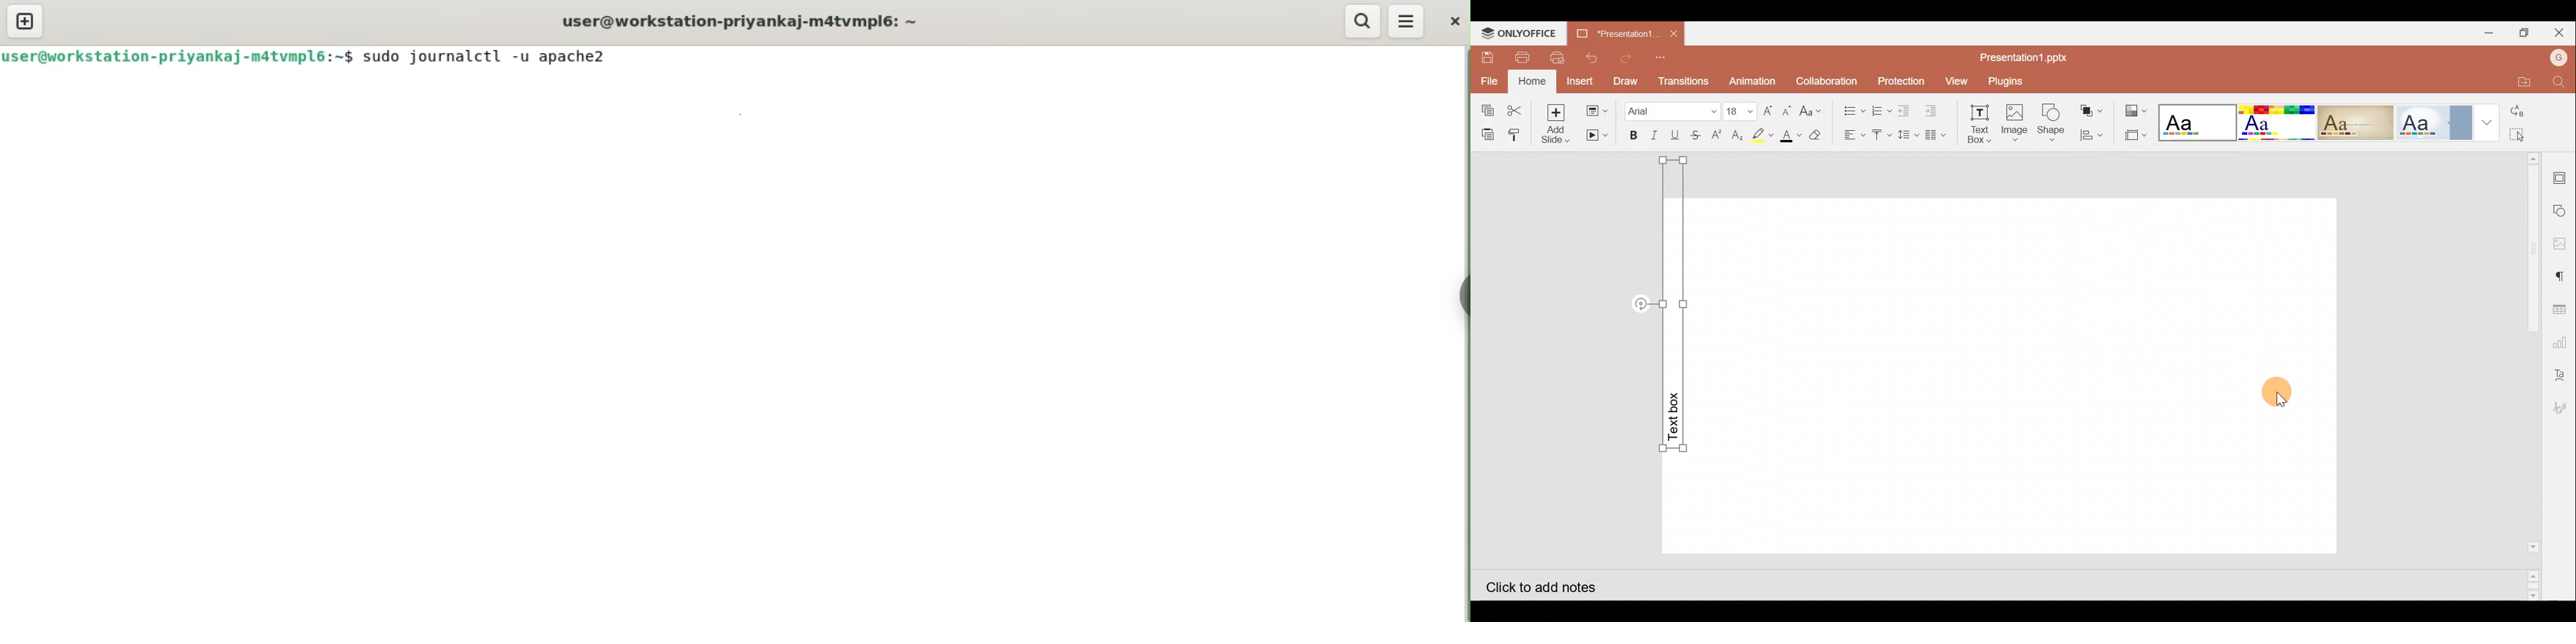 The height and width of the screenshot is (644, 2576). I want to click on Insert, so click(1580, 81).